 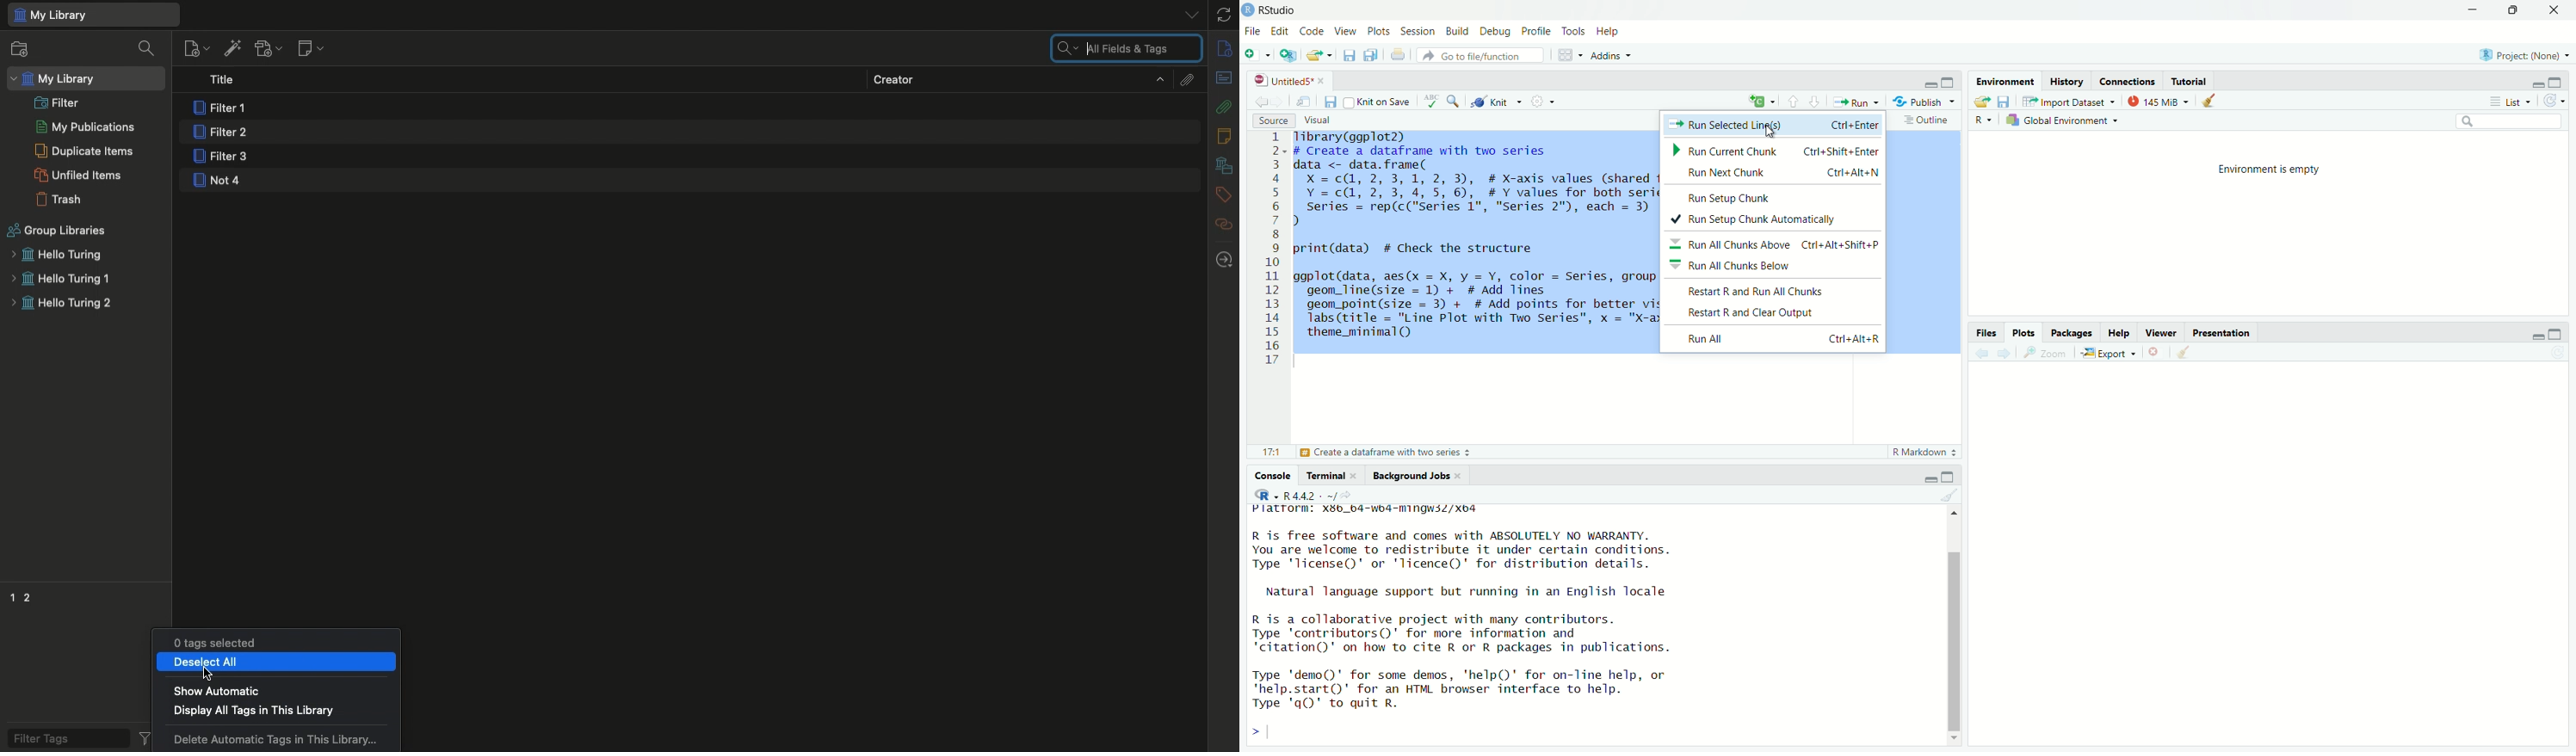 I want to click on 17:1, so click(x=1269, y=452).